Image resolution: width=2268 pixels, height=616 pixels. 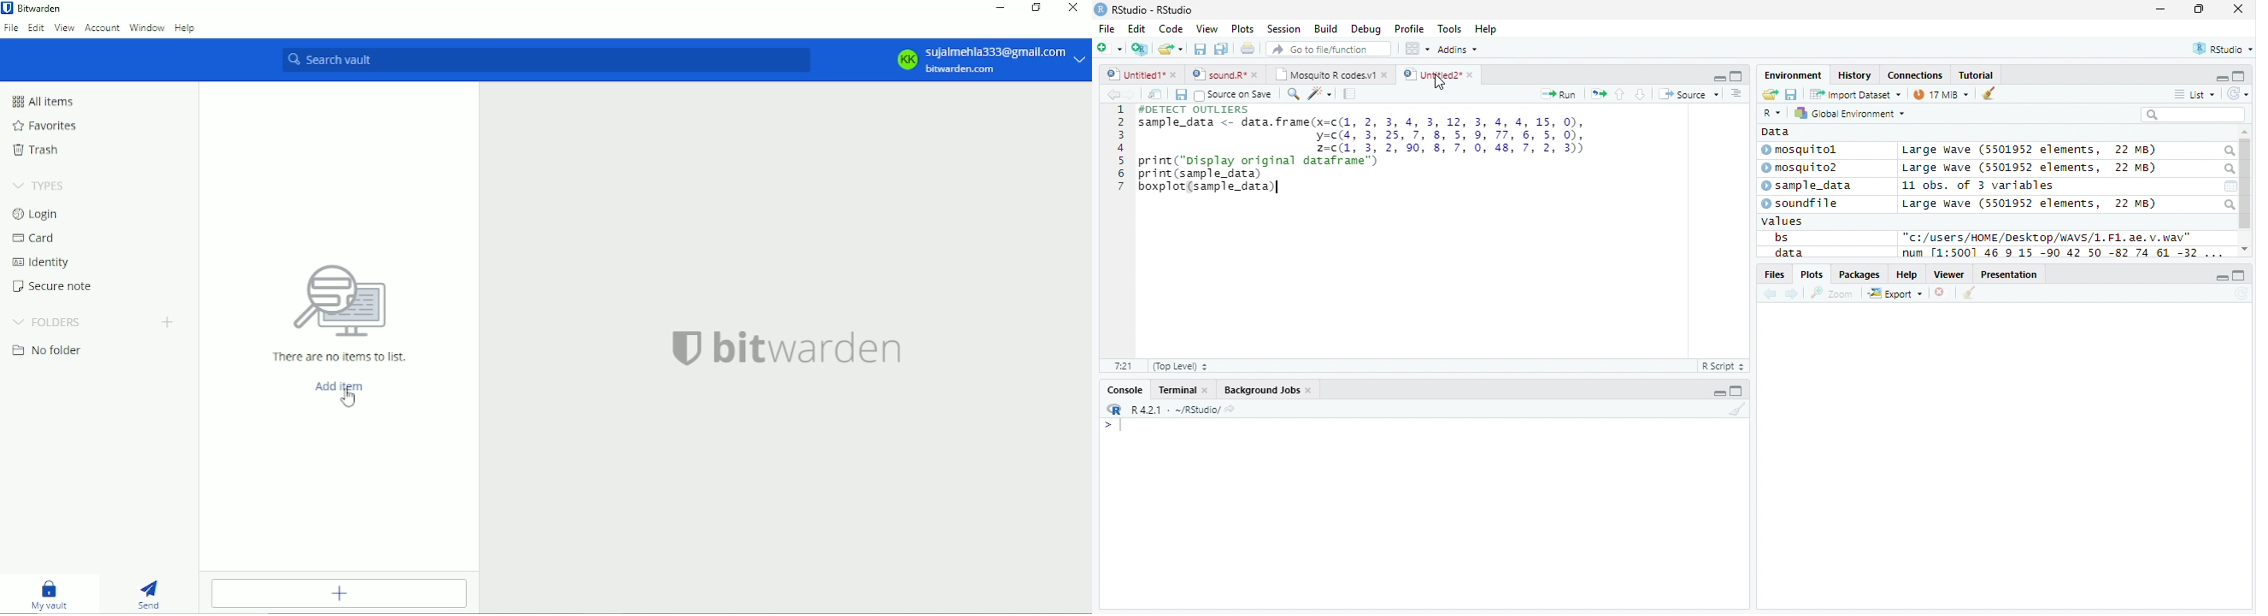 What do you see at coordinates (1419, 49) in the screenshot?
I see `workspace panes` at bounding box center [1419, 49].